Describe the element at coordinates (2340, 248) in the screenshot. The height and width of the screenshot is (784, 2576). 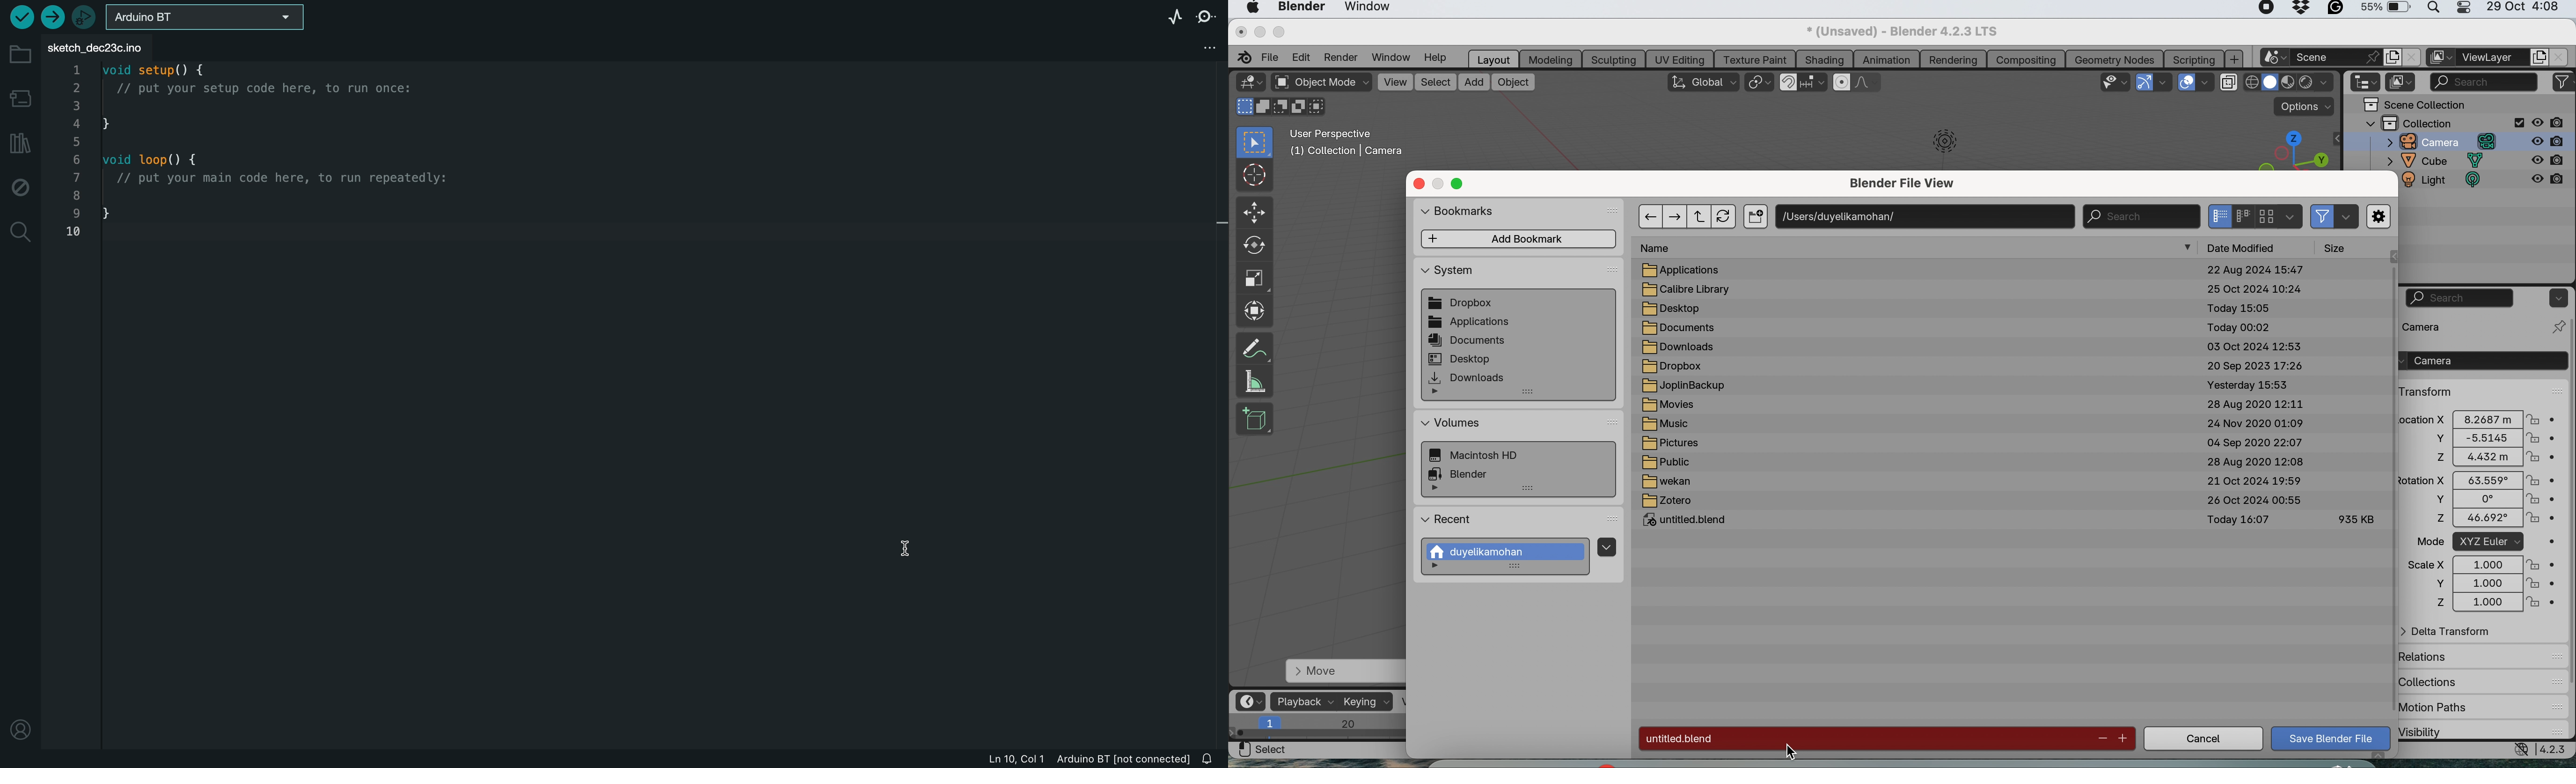
I see `size` at that location.